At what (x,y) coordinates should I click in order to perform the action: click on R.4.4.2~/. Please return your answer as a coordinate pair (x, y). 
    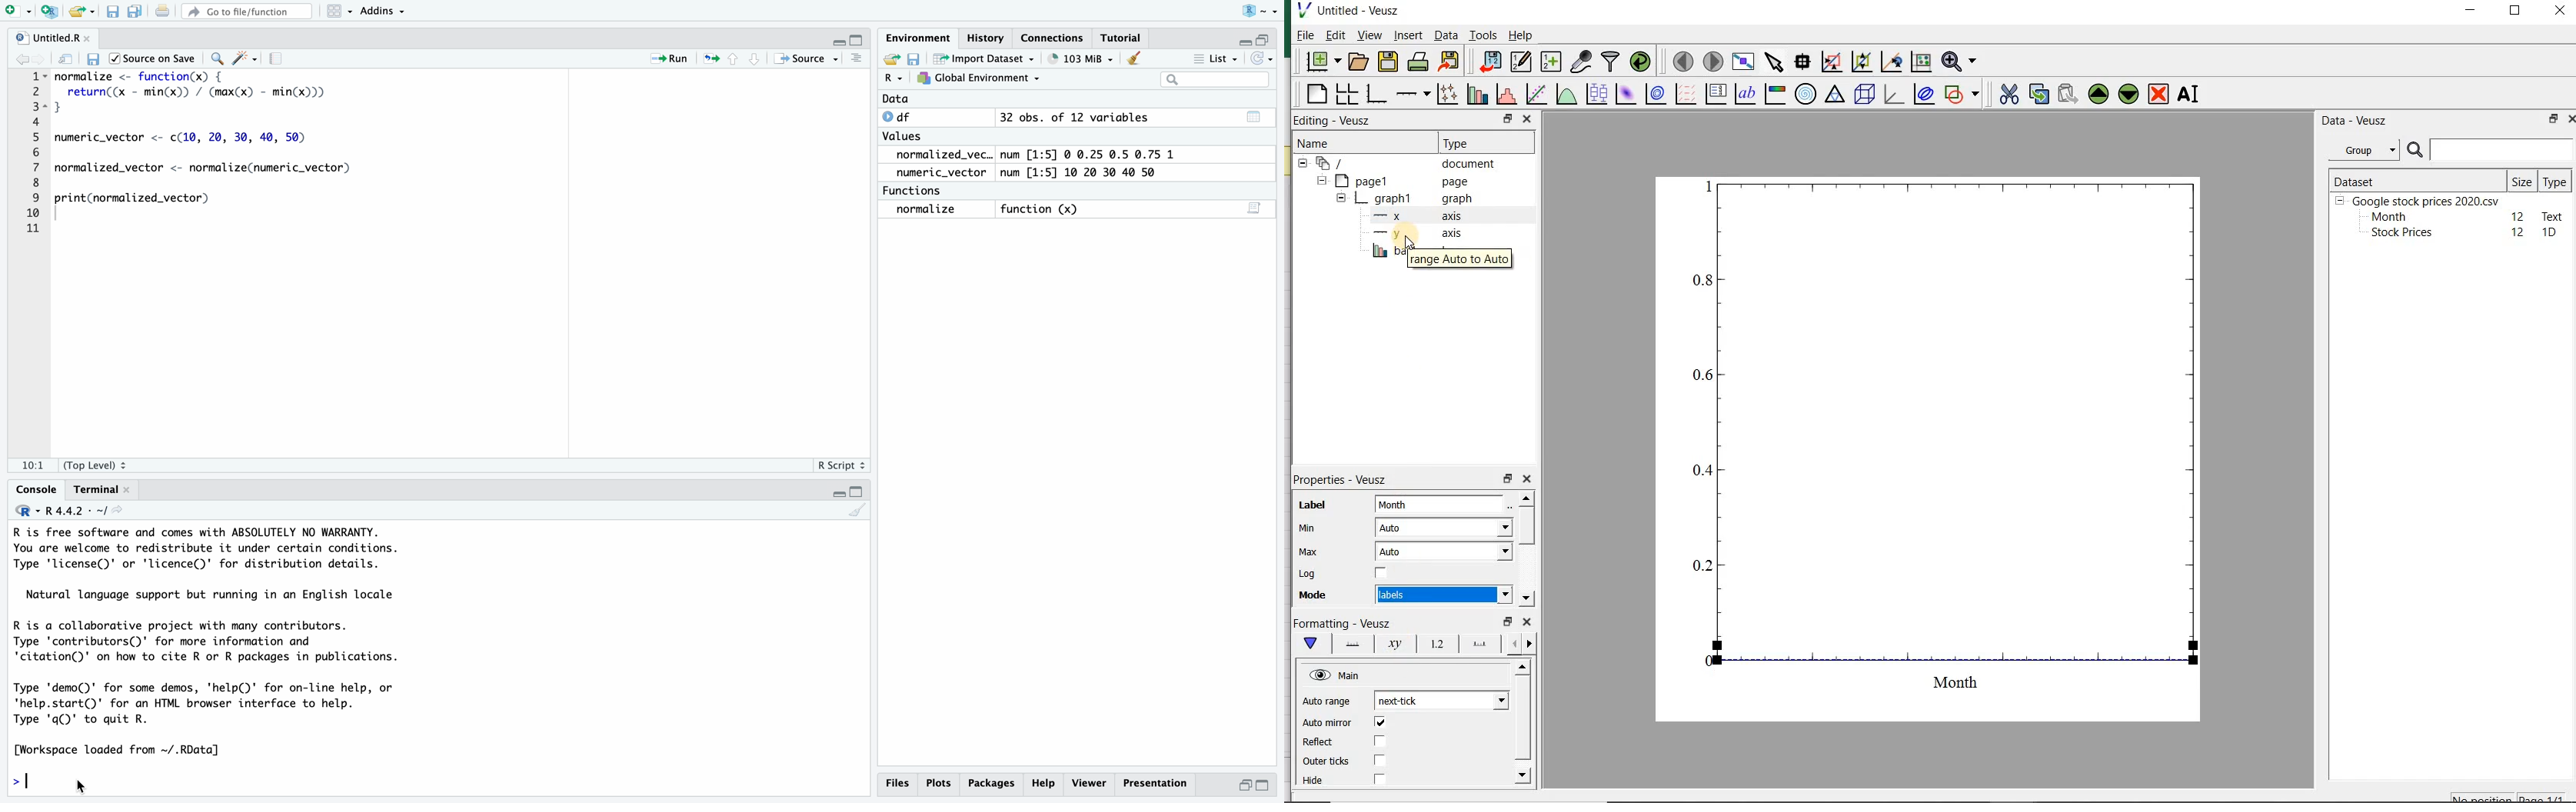
    Looking at the image, I should click on (74, 511).